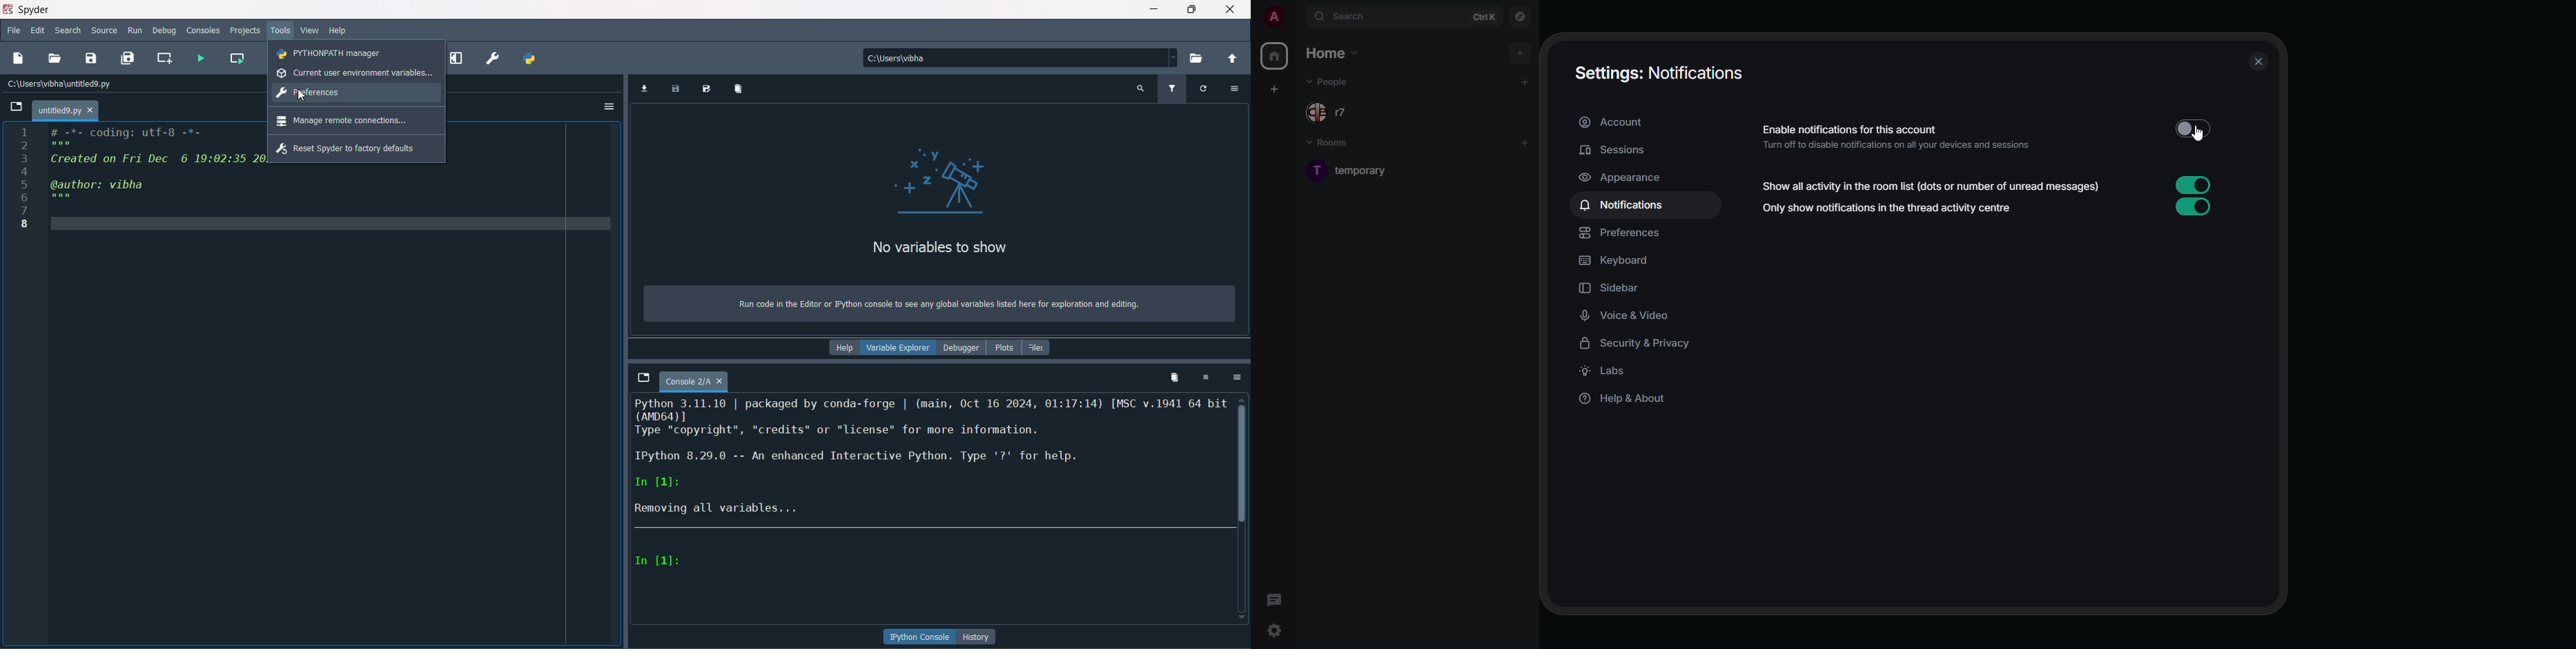 This screenshot has width=2576, height=672. What do you see at coordinates (937, 304) in the screenshot?
I see `text` at bounding box center [937, 304].